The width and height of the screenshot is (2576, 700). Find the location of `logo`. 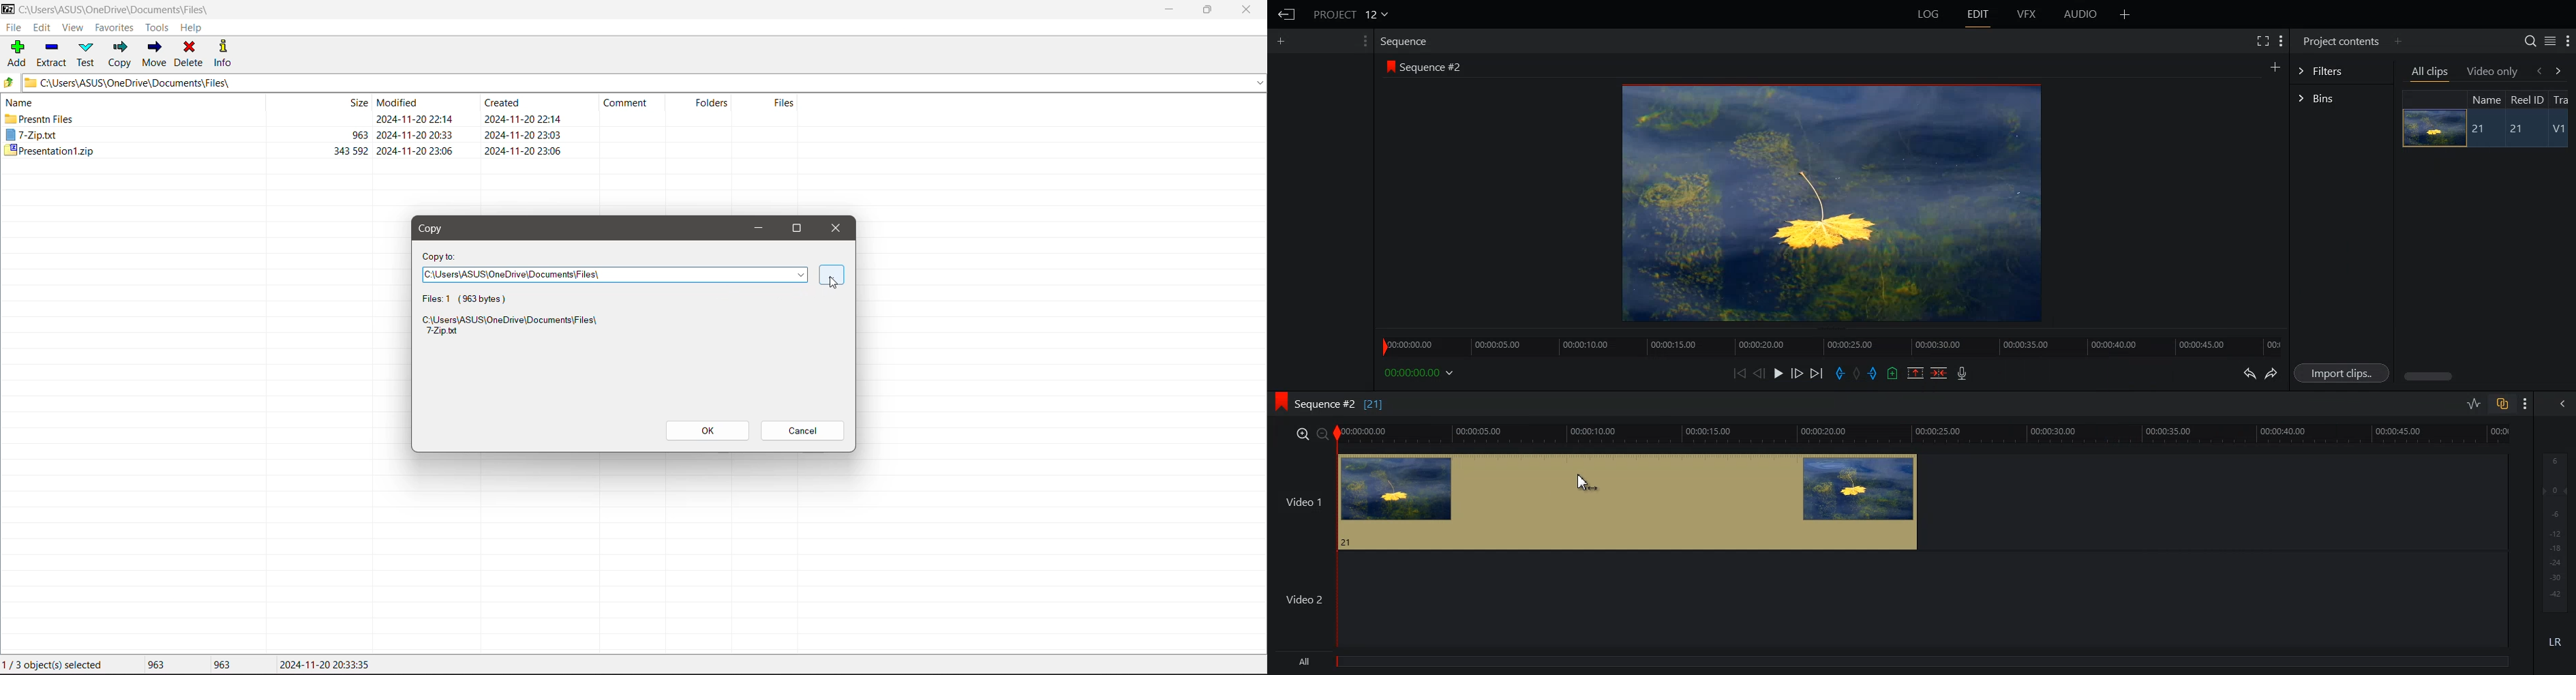

logo is located at coordinates (1277, 400).